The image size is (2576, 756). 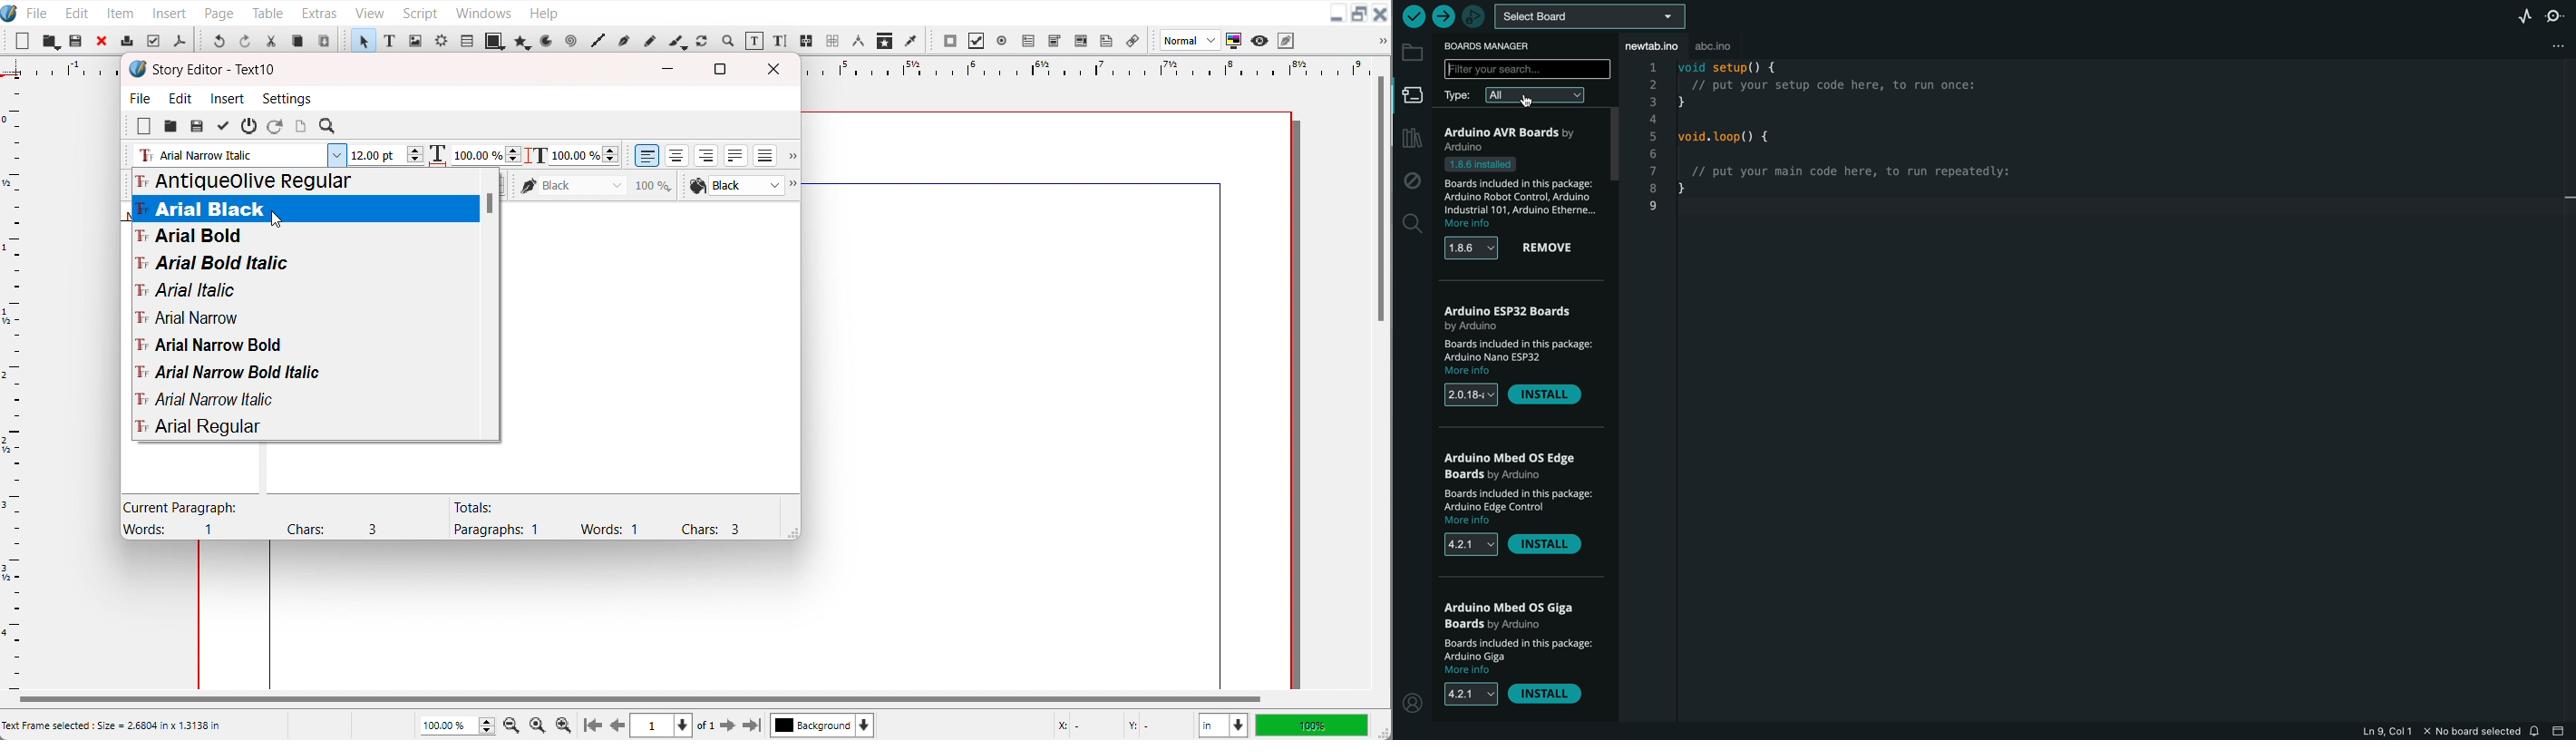 What do you see at coordinates (735, 186) in the screenshot?
I see `Text Color` at bounding box center [735, 186].